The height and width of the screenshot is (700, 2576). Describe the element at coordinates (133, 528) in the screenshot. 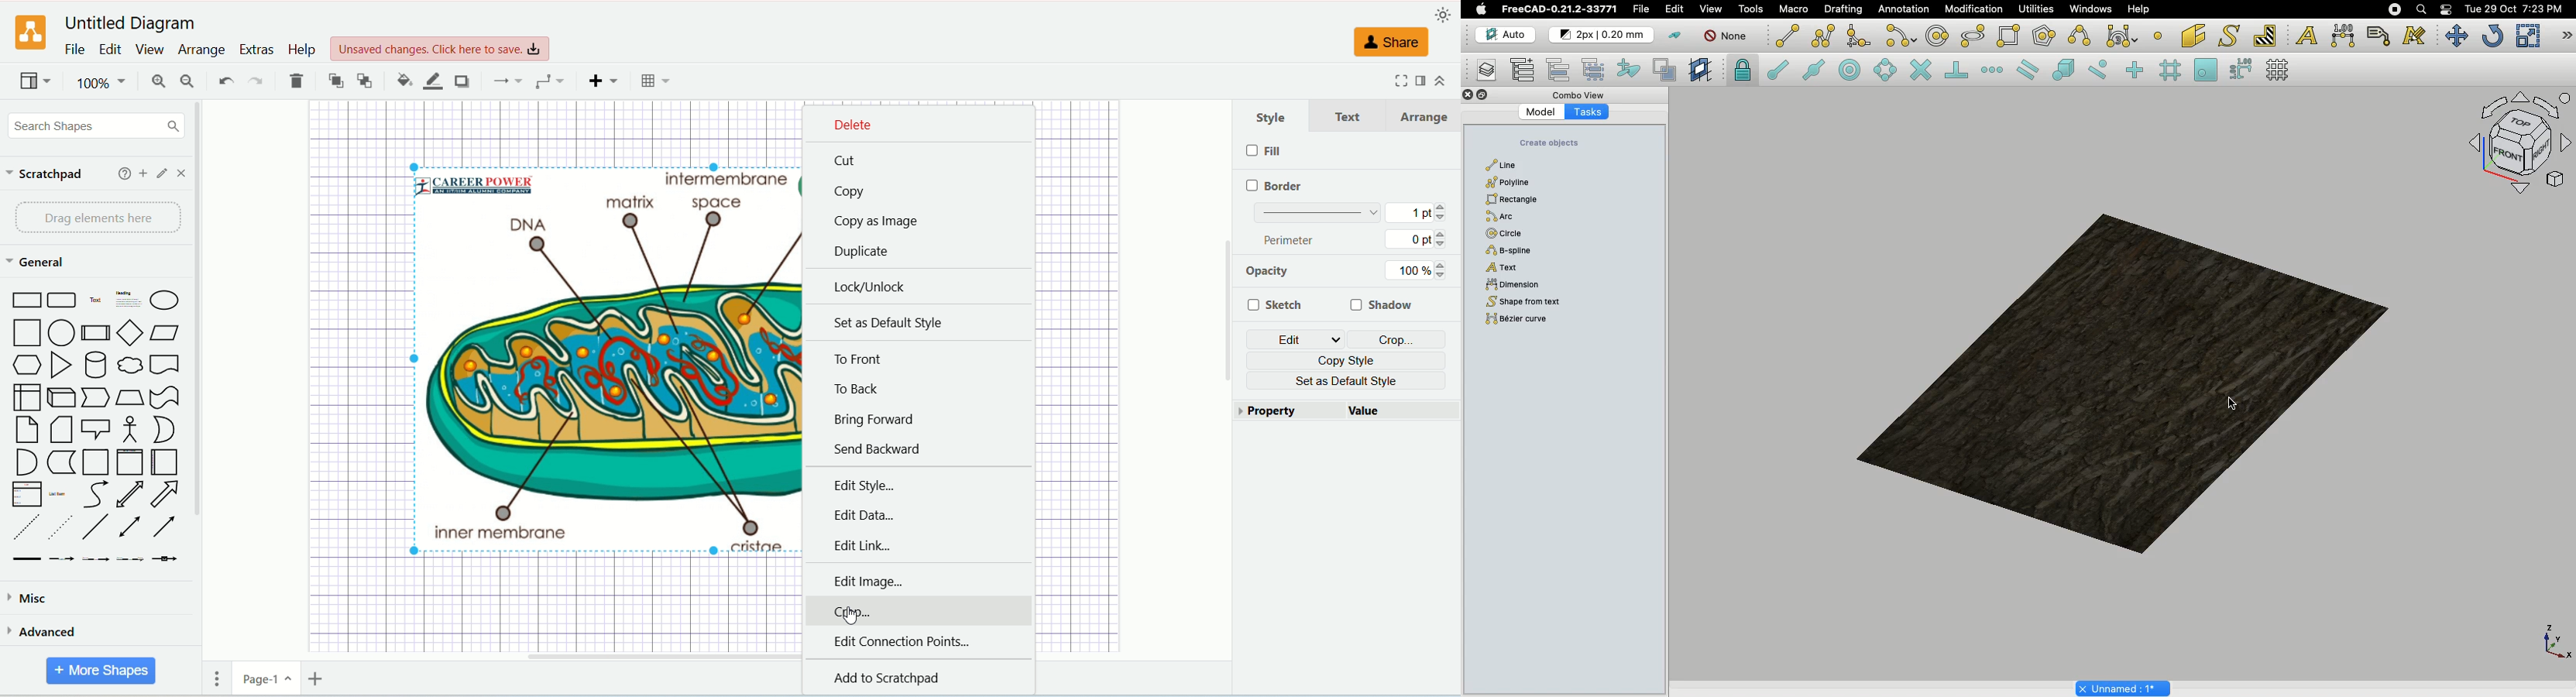

I see `Bidirectional Connector` at that location.